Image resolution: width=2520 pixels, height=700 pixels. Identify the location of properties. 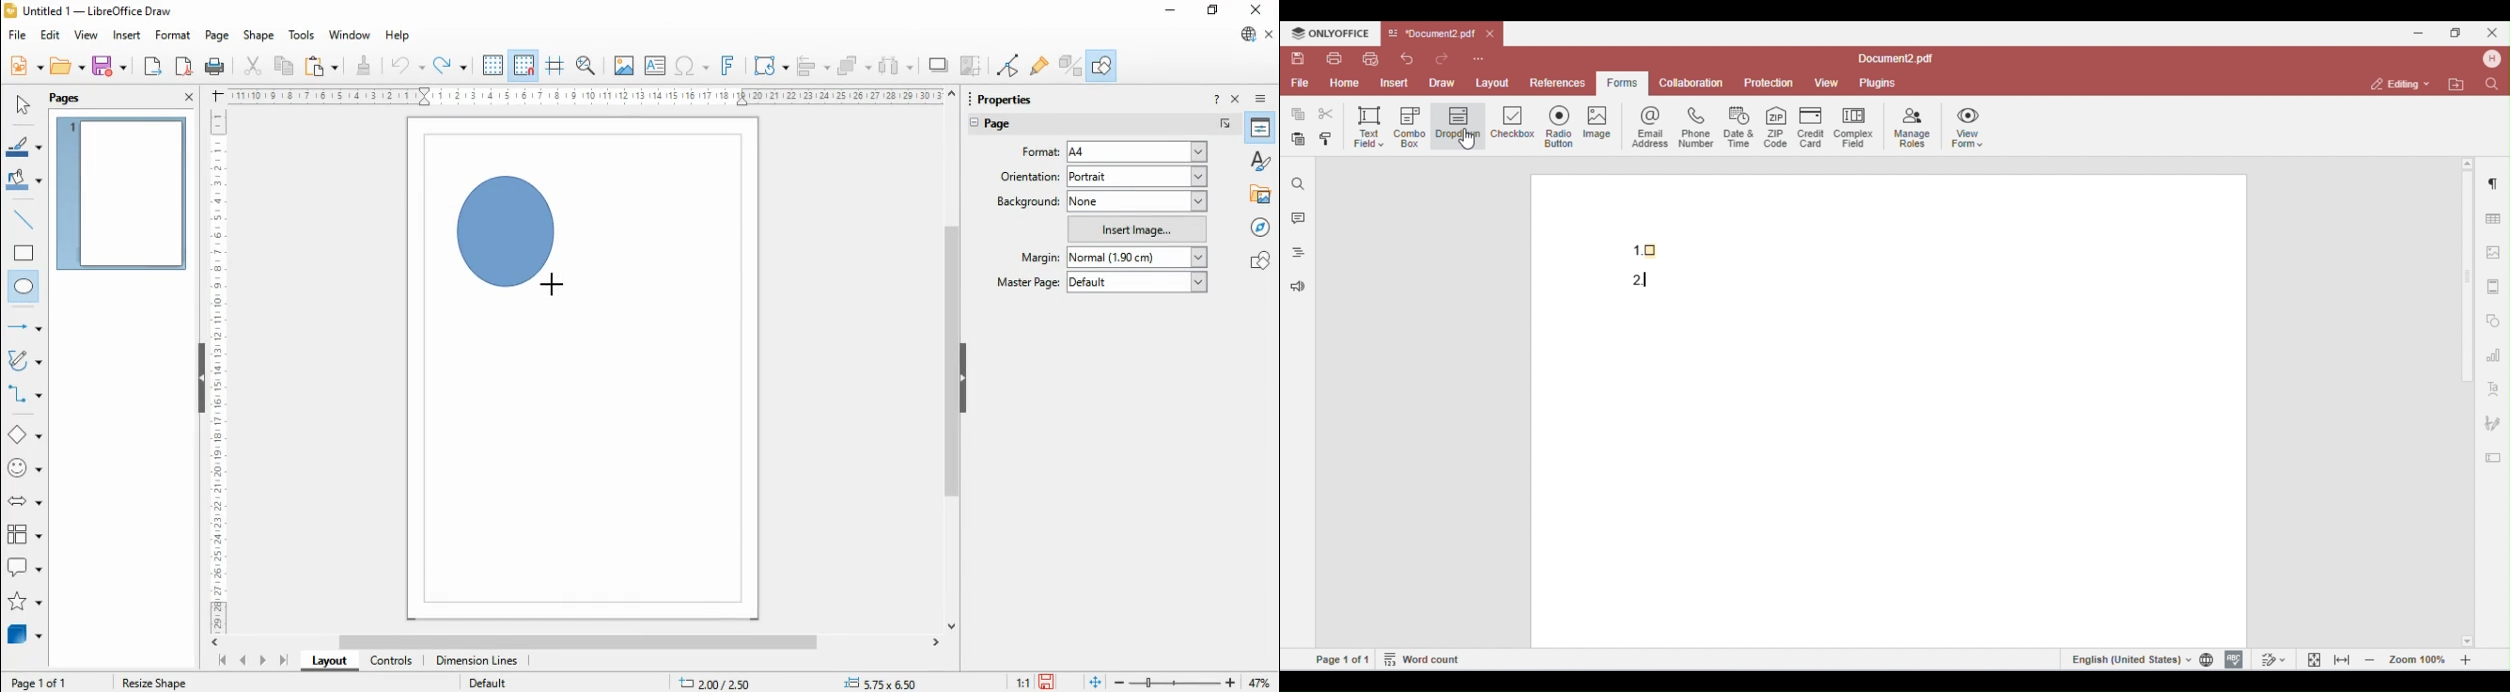
(1014, 97).